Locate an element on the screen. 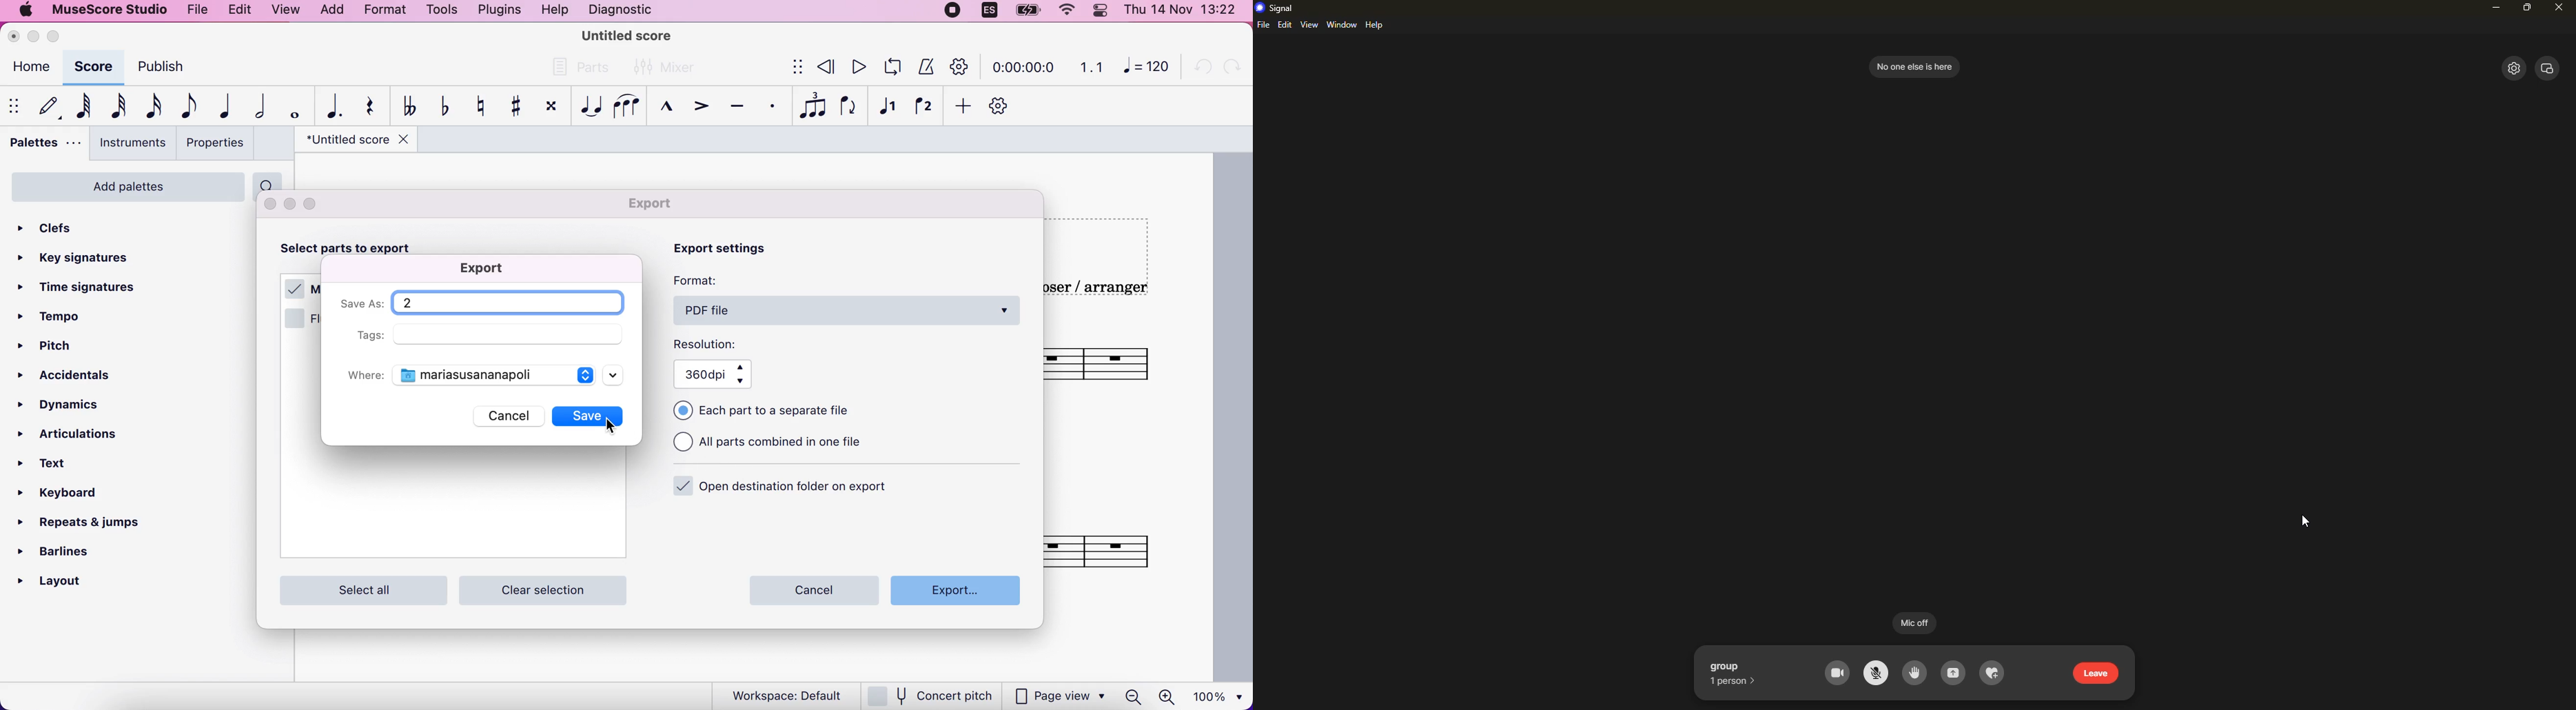 Image resolution: width=2576 pixels, height=728 pixels. home is located at coordinates (31, 67).